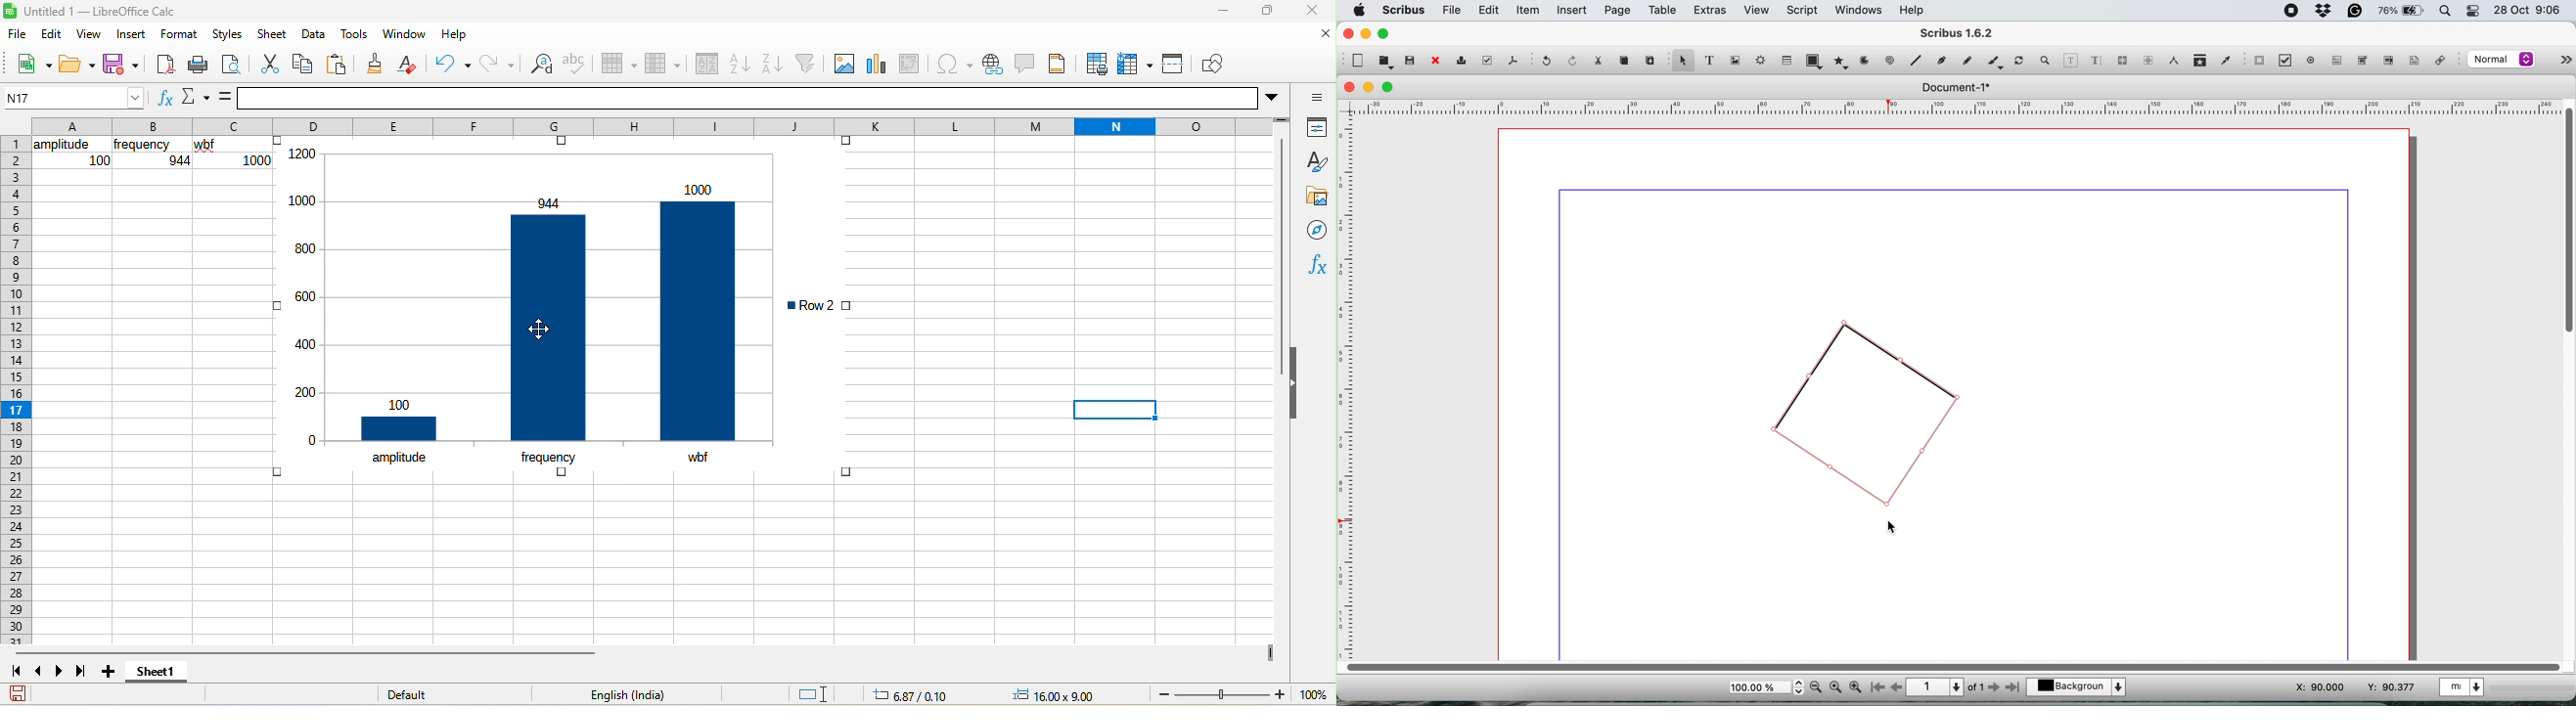  What do you see at coordinates (2148, 61) in the screenshot?
I see `unlink text frames` at bounding box center [2148, 61].